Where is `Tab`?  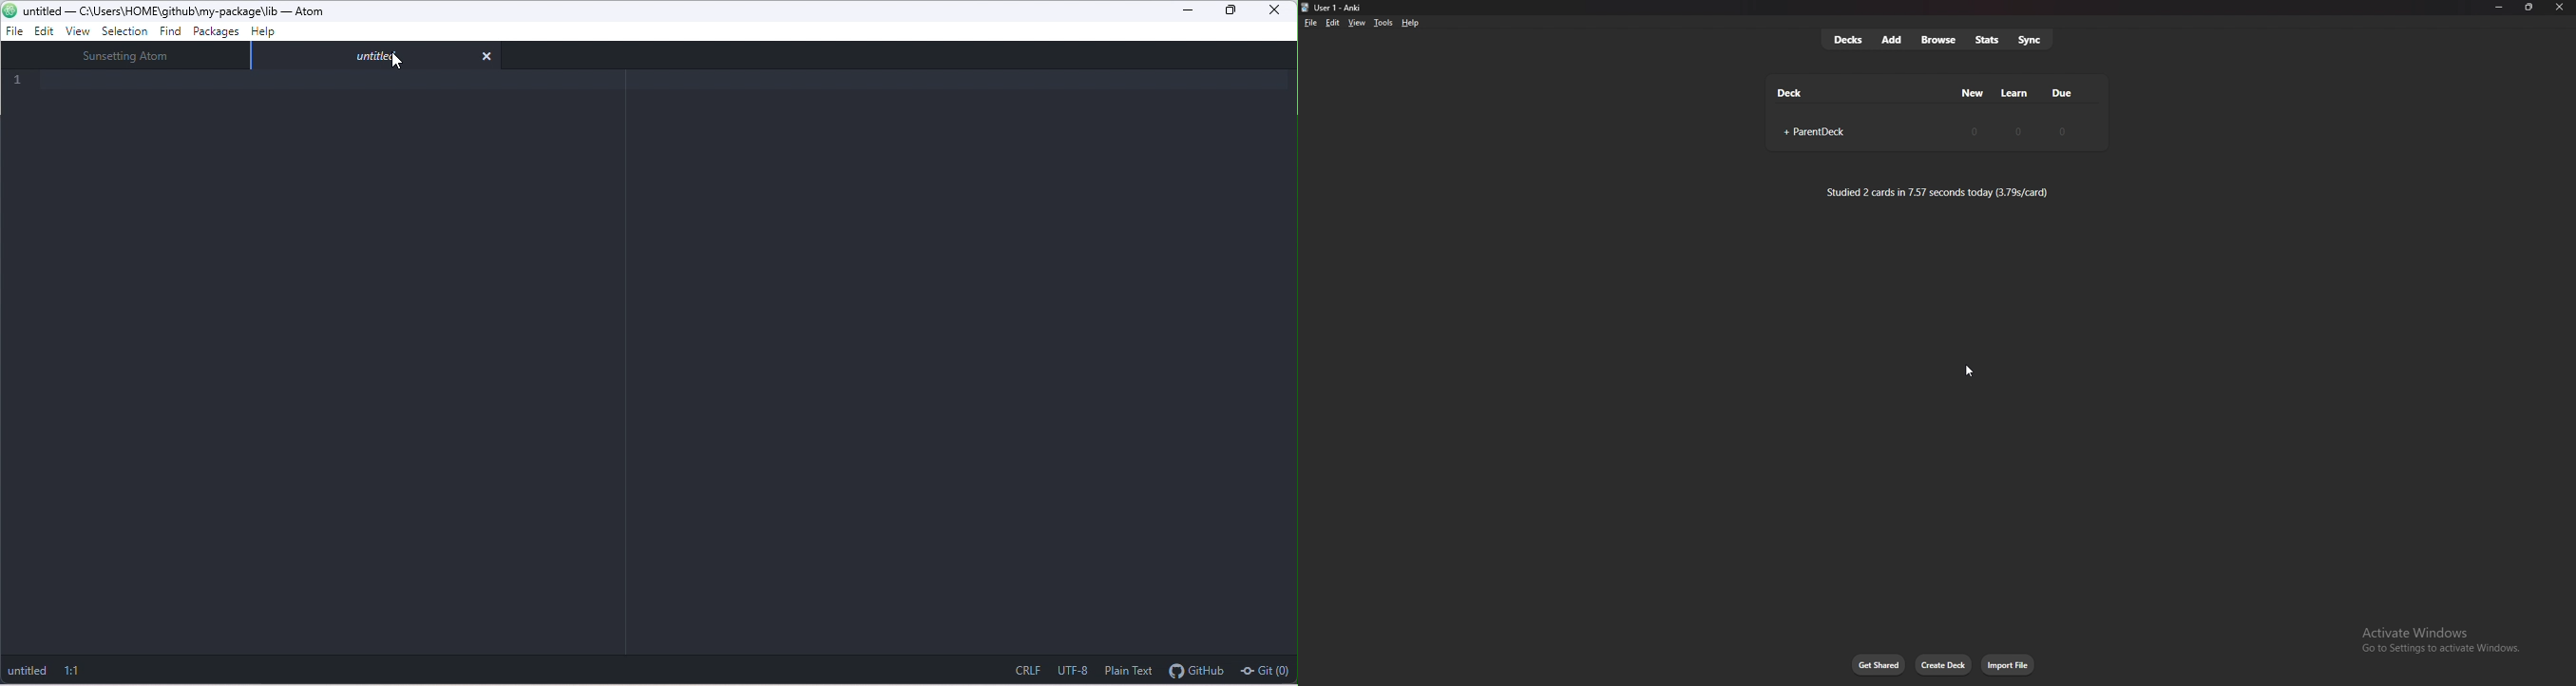
Tab is located at coordinates (359, 56).